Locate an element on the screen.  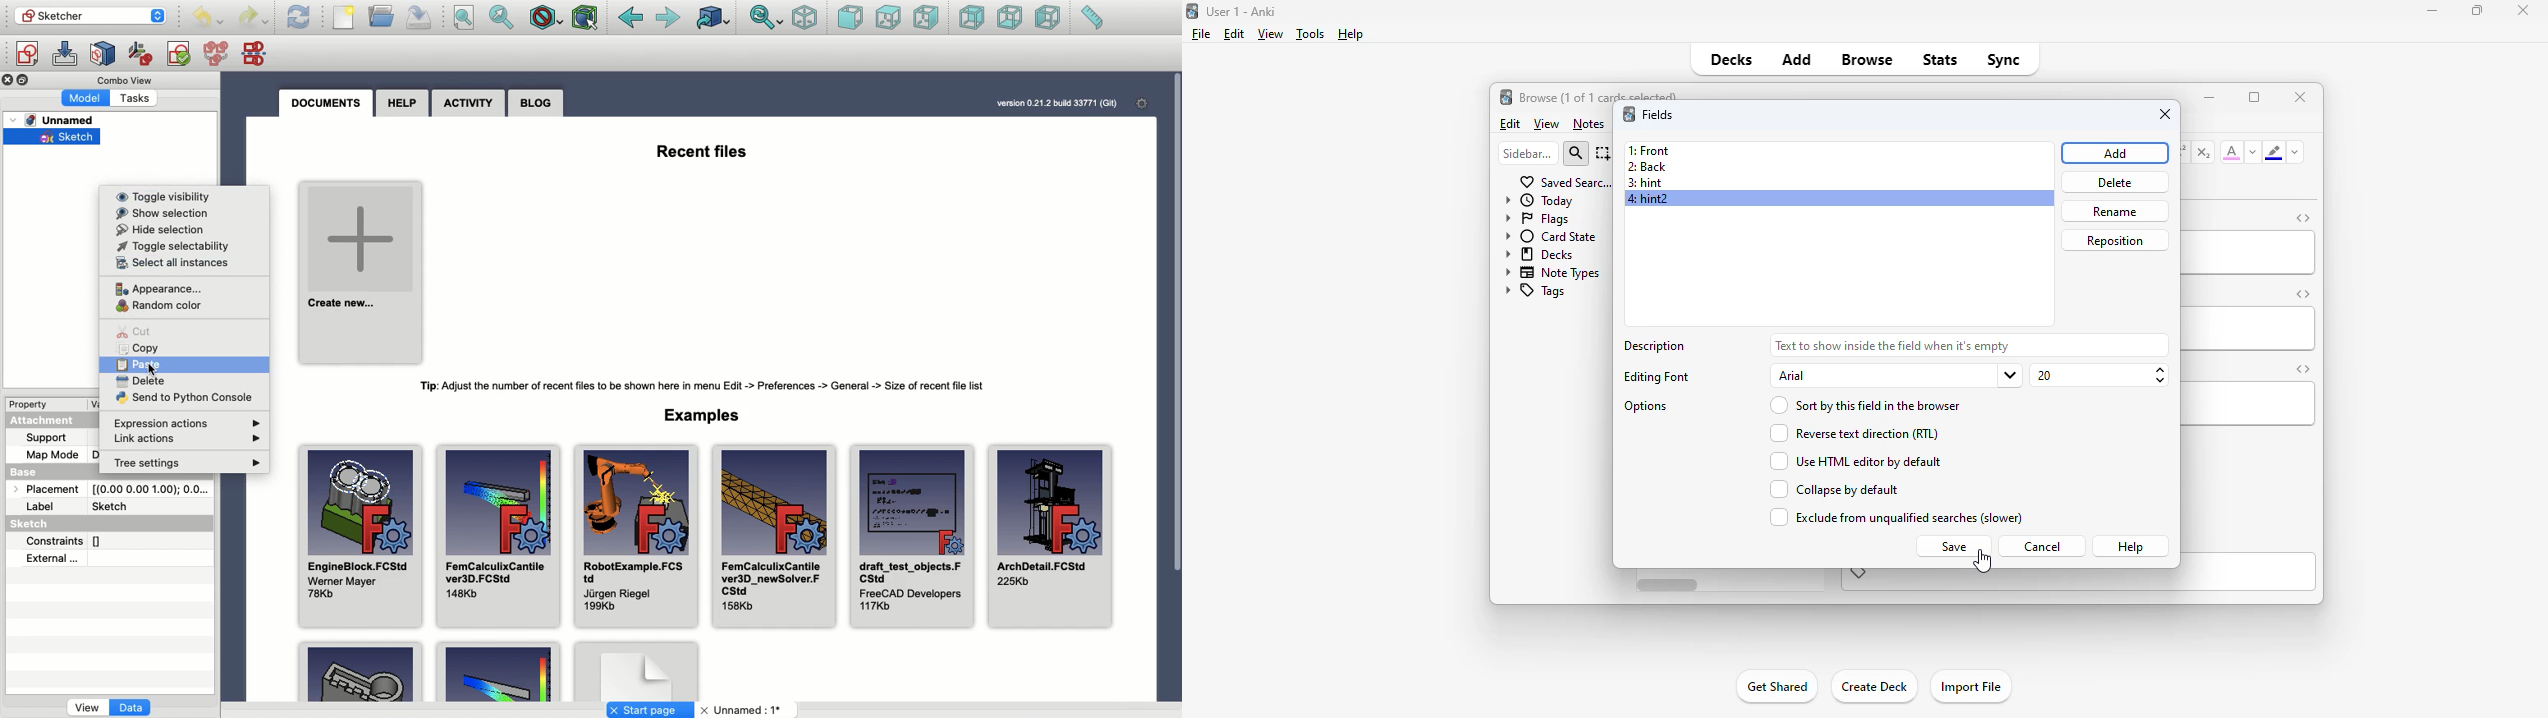
3: hint is located at coordinates (1644, 182).